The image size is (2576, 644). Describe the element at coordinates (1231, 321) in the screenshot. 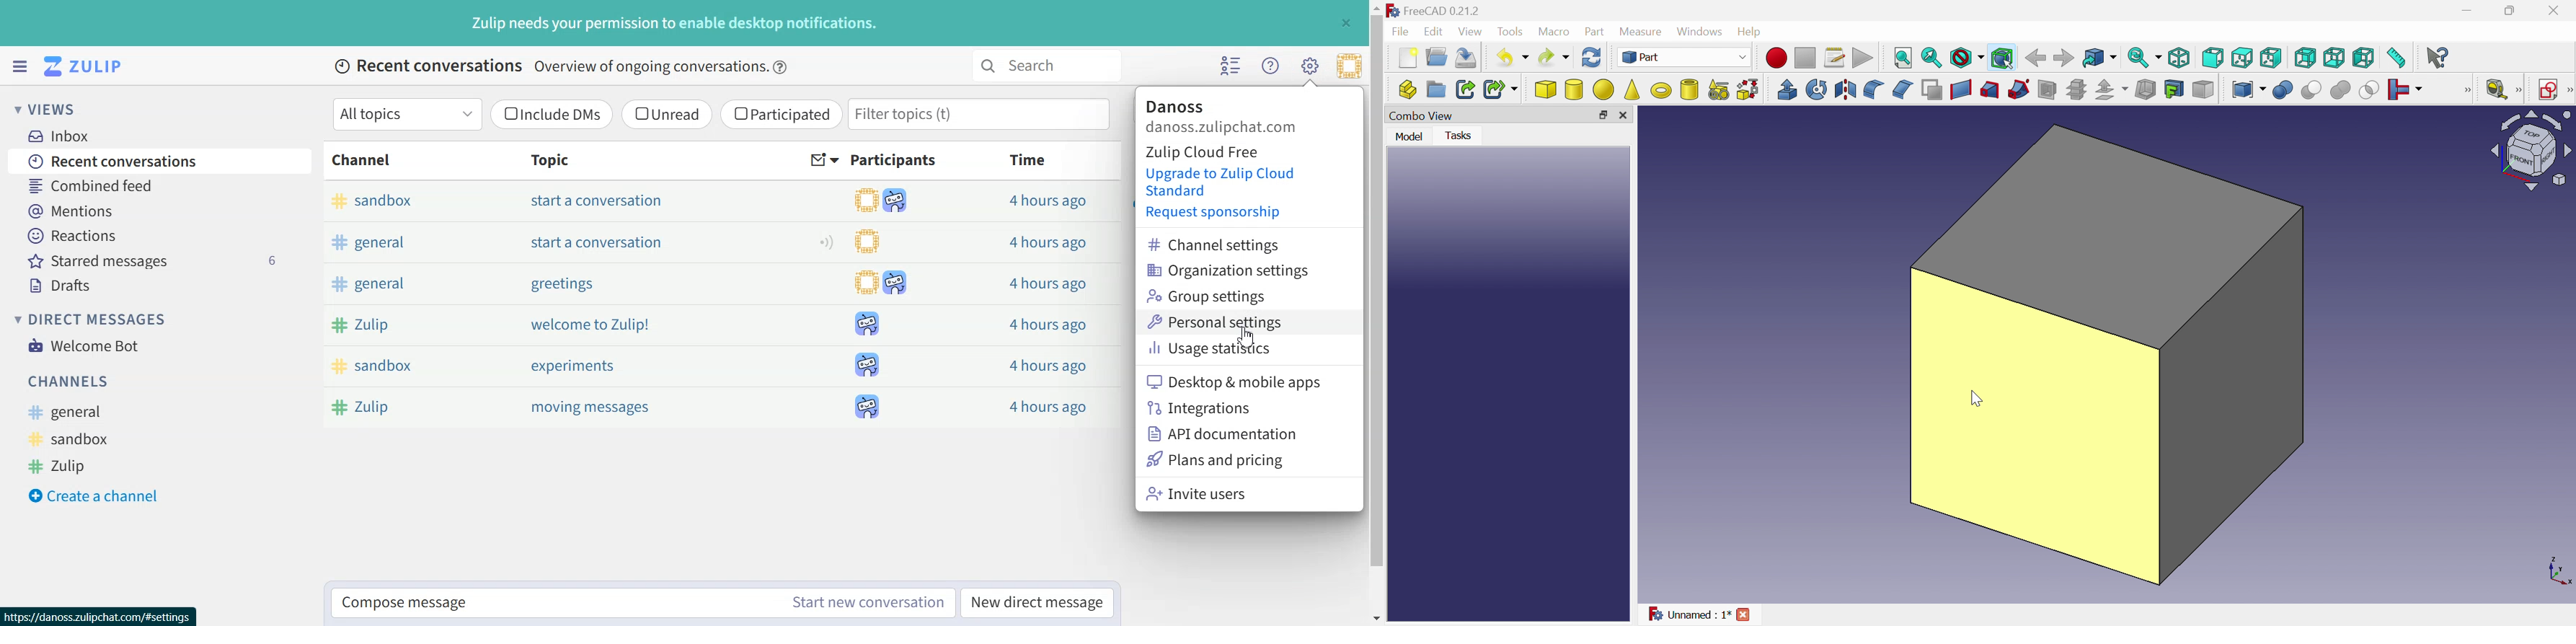

I see `Personal settings` at that location.